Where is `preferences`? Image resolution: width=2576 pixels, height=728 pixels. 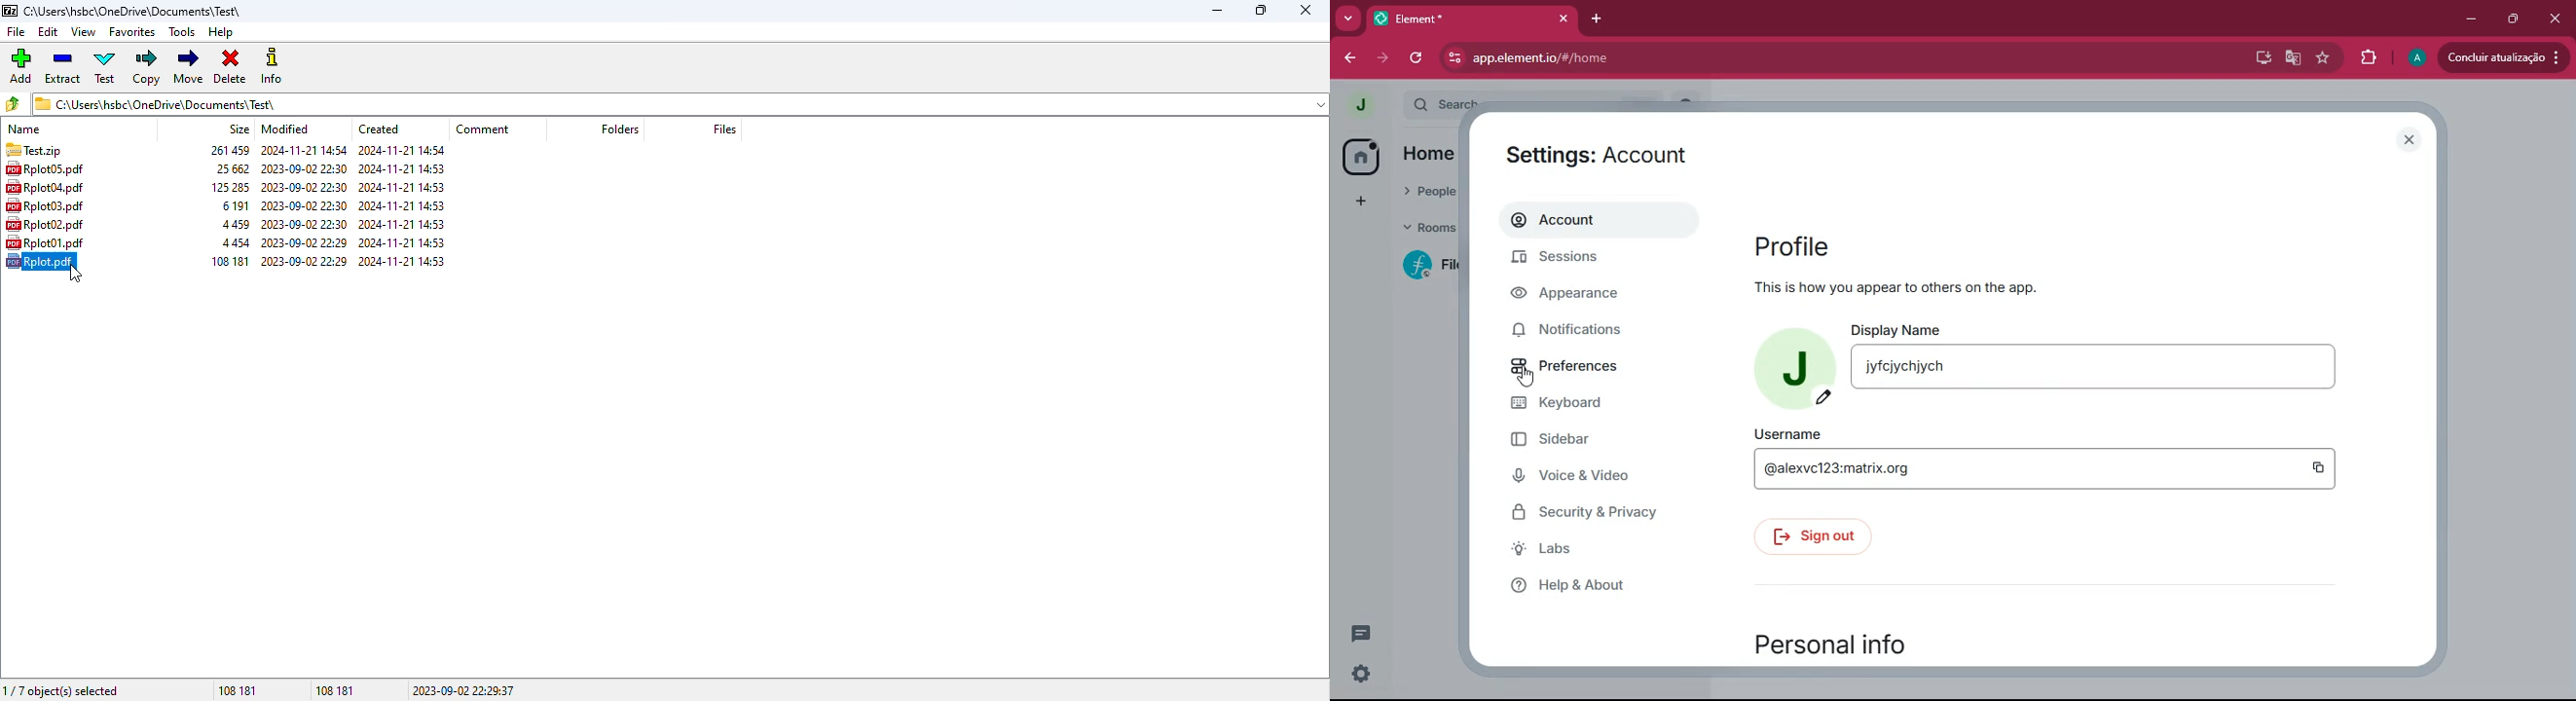
preferences is located at coordinates (1576, 365).